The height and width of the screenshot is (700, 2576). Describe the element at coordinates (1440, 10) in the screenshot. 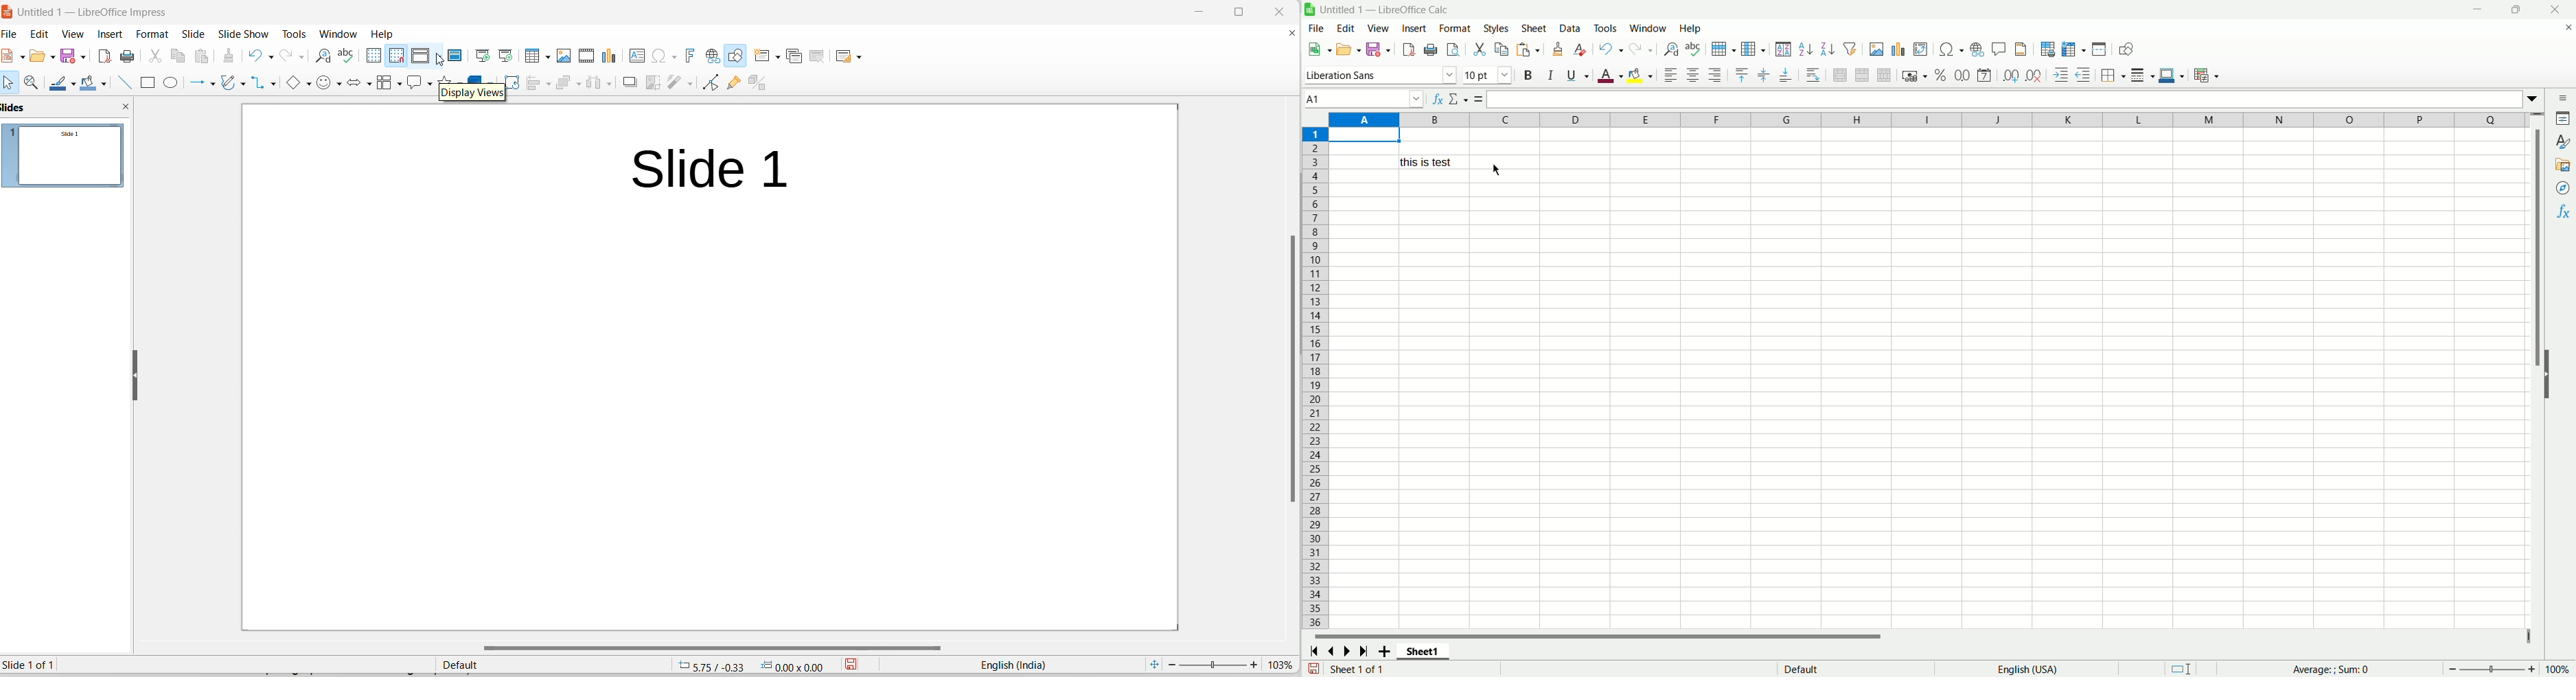

I see `document name` at that location.